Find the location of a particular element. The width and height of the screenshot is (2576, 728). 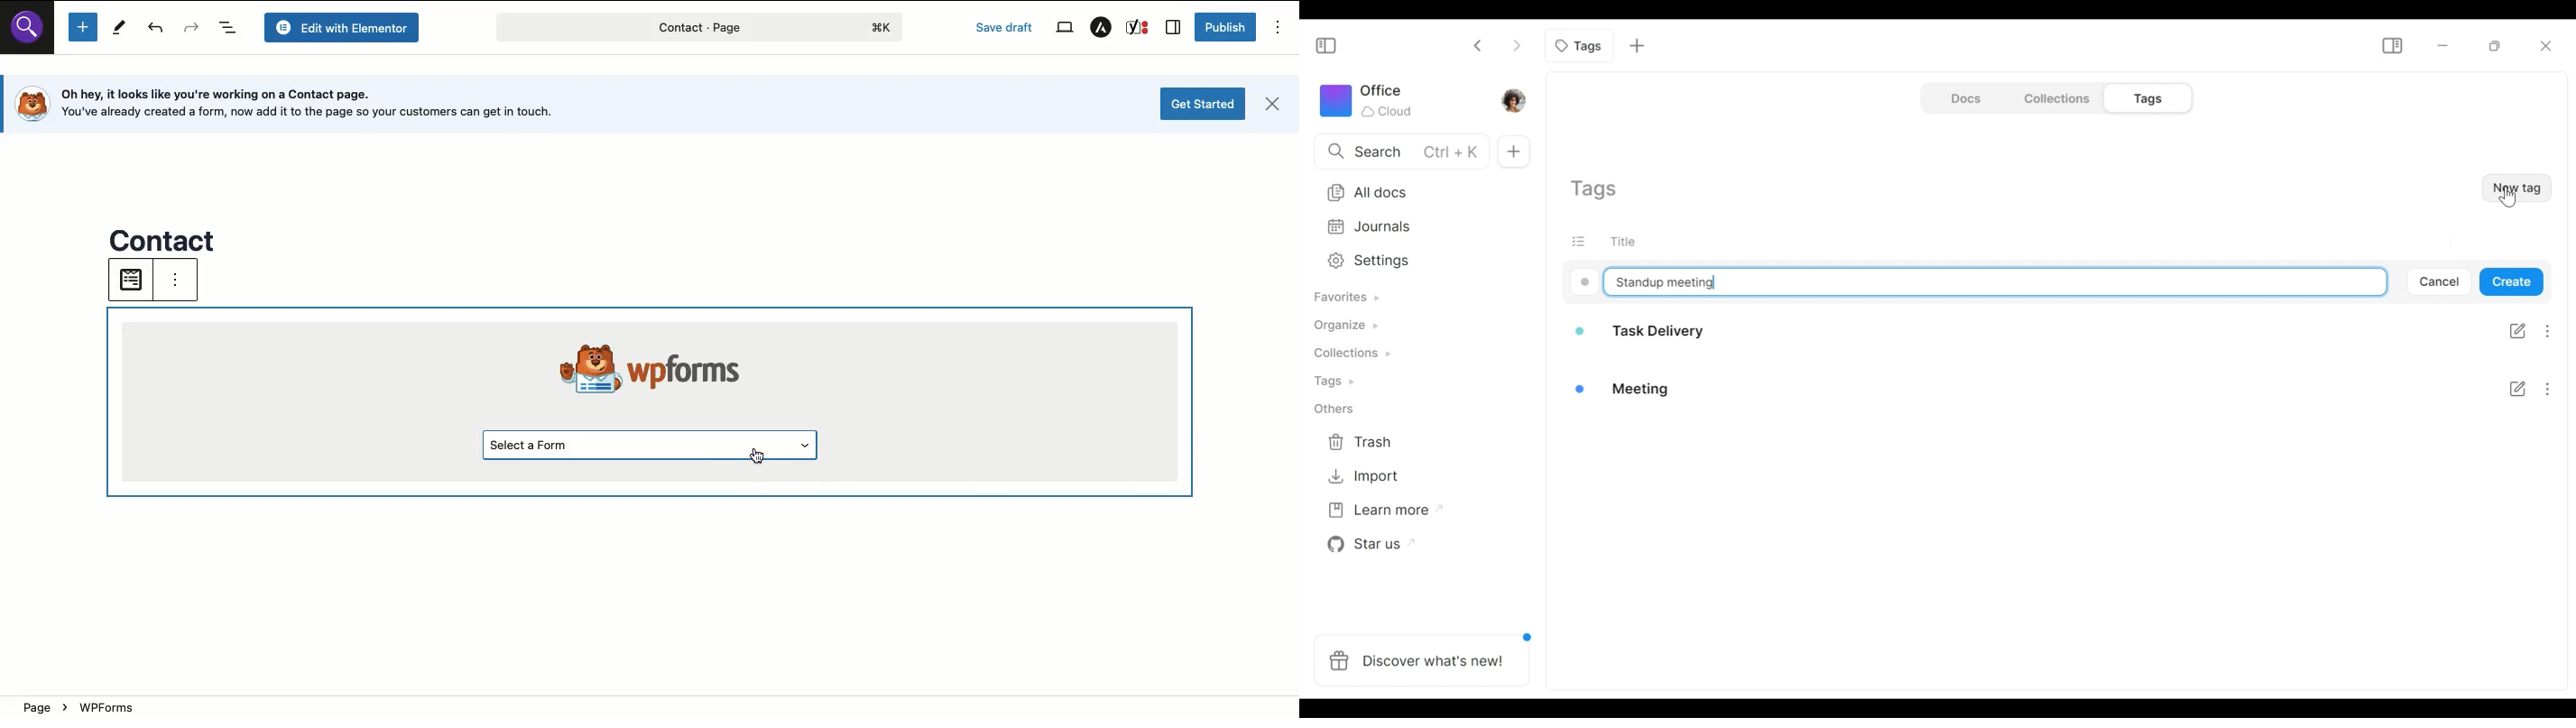

Discover what's new! is located at coordinates (1420, 663).